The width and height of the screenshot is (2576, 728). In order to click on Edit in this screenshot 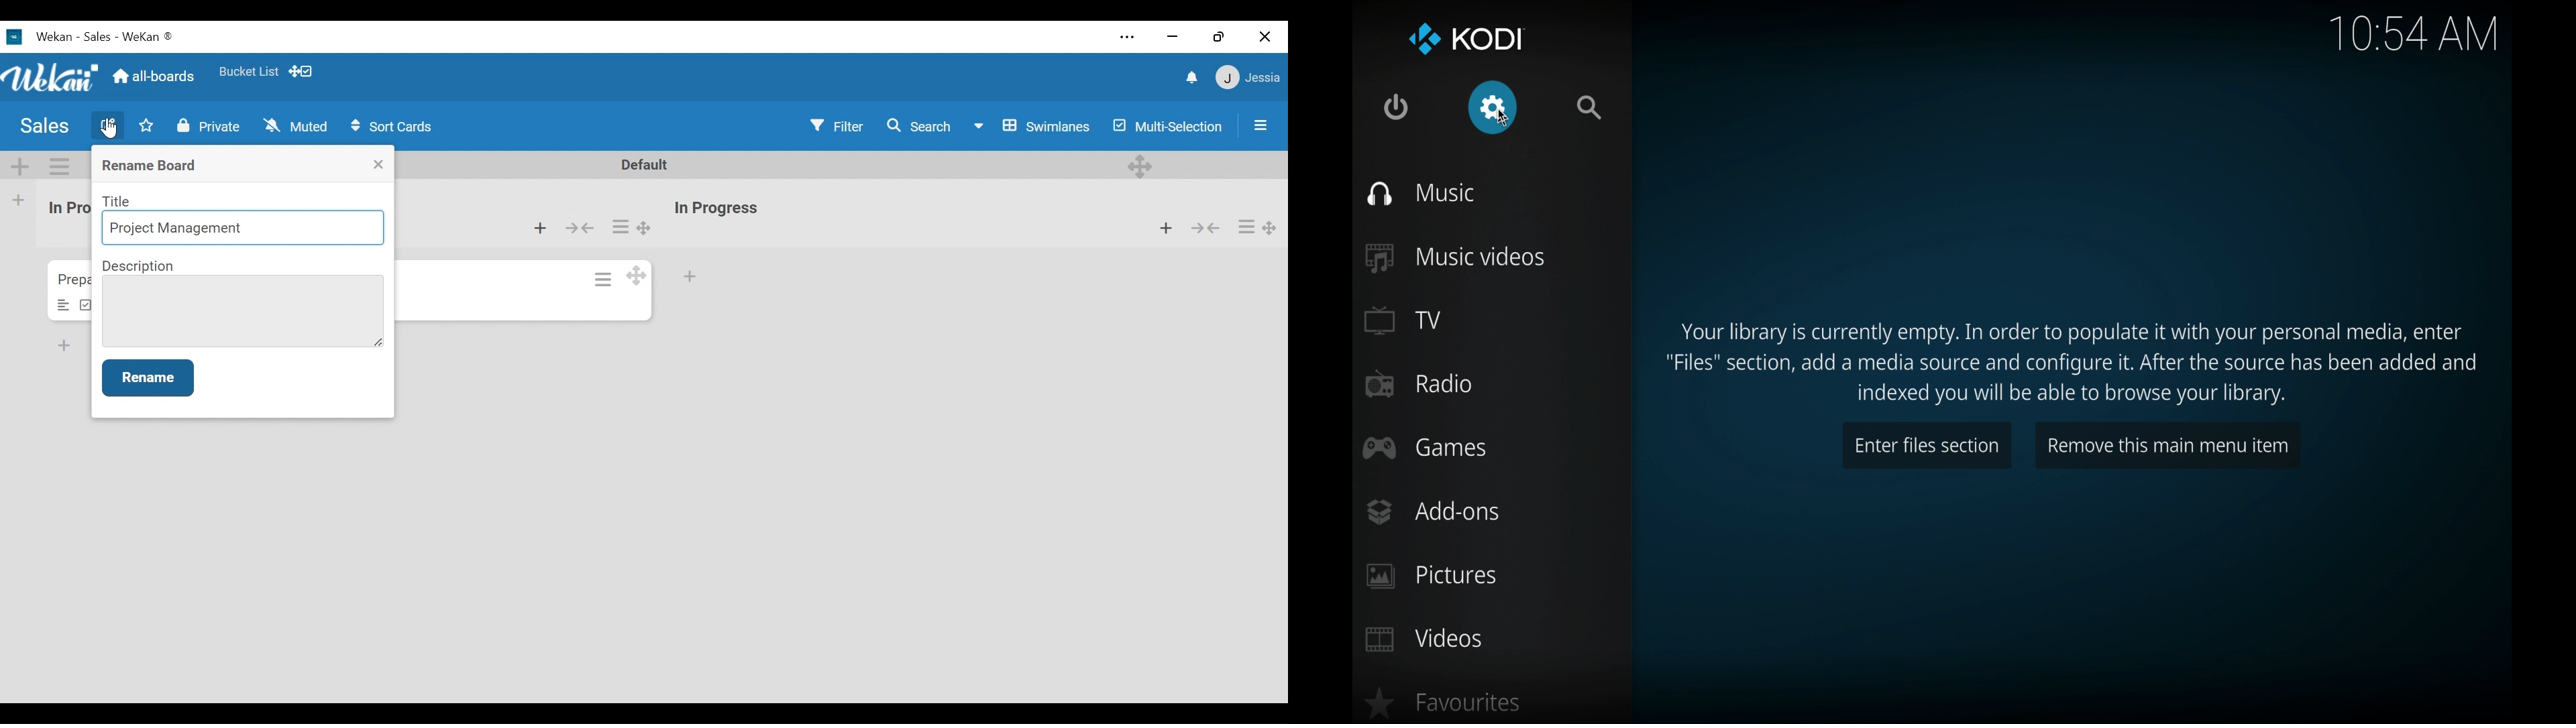, I will do `click(108, 123)`.